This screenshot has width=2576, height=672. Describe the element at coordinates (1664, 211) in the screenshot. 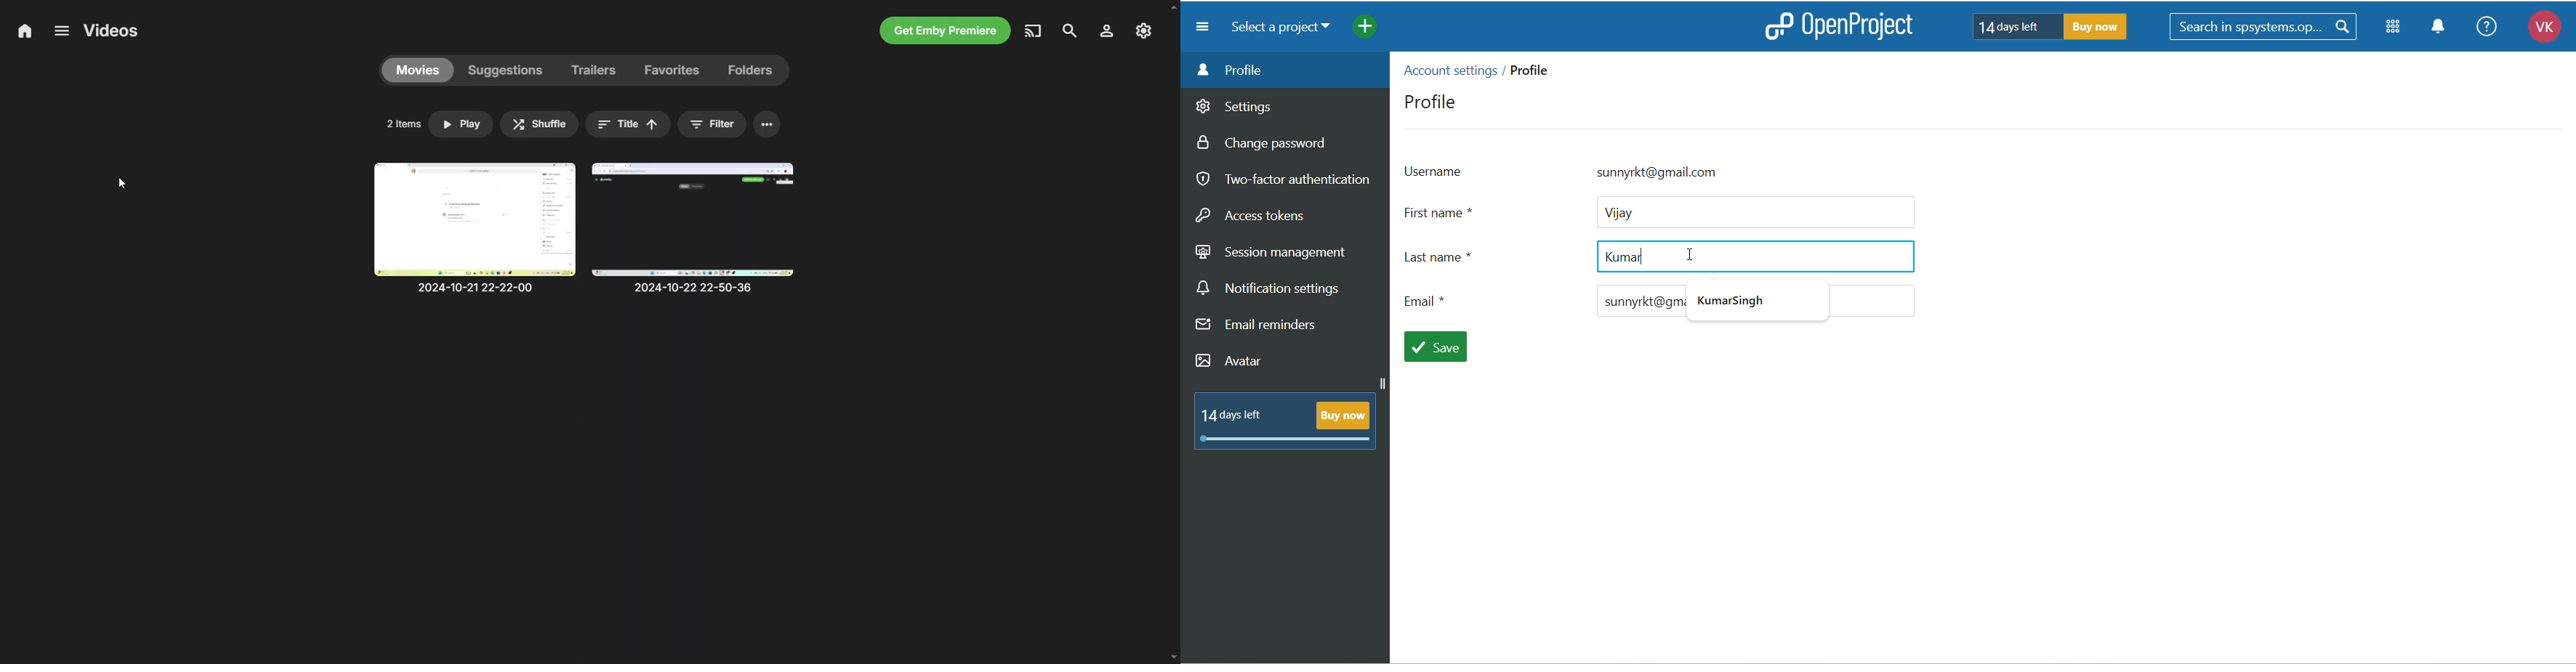

I see `first name` at that location.